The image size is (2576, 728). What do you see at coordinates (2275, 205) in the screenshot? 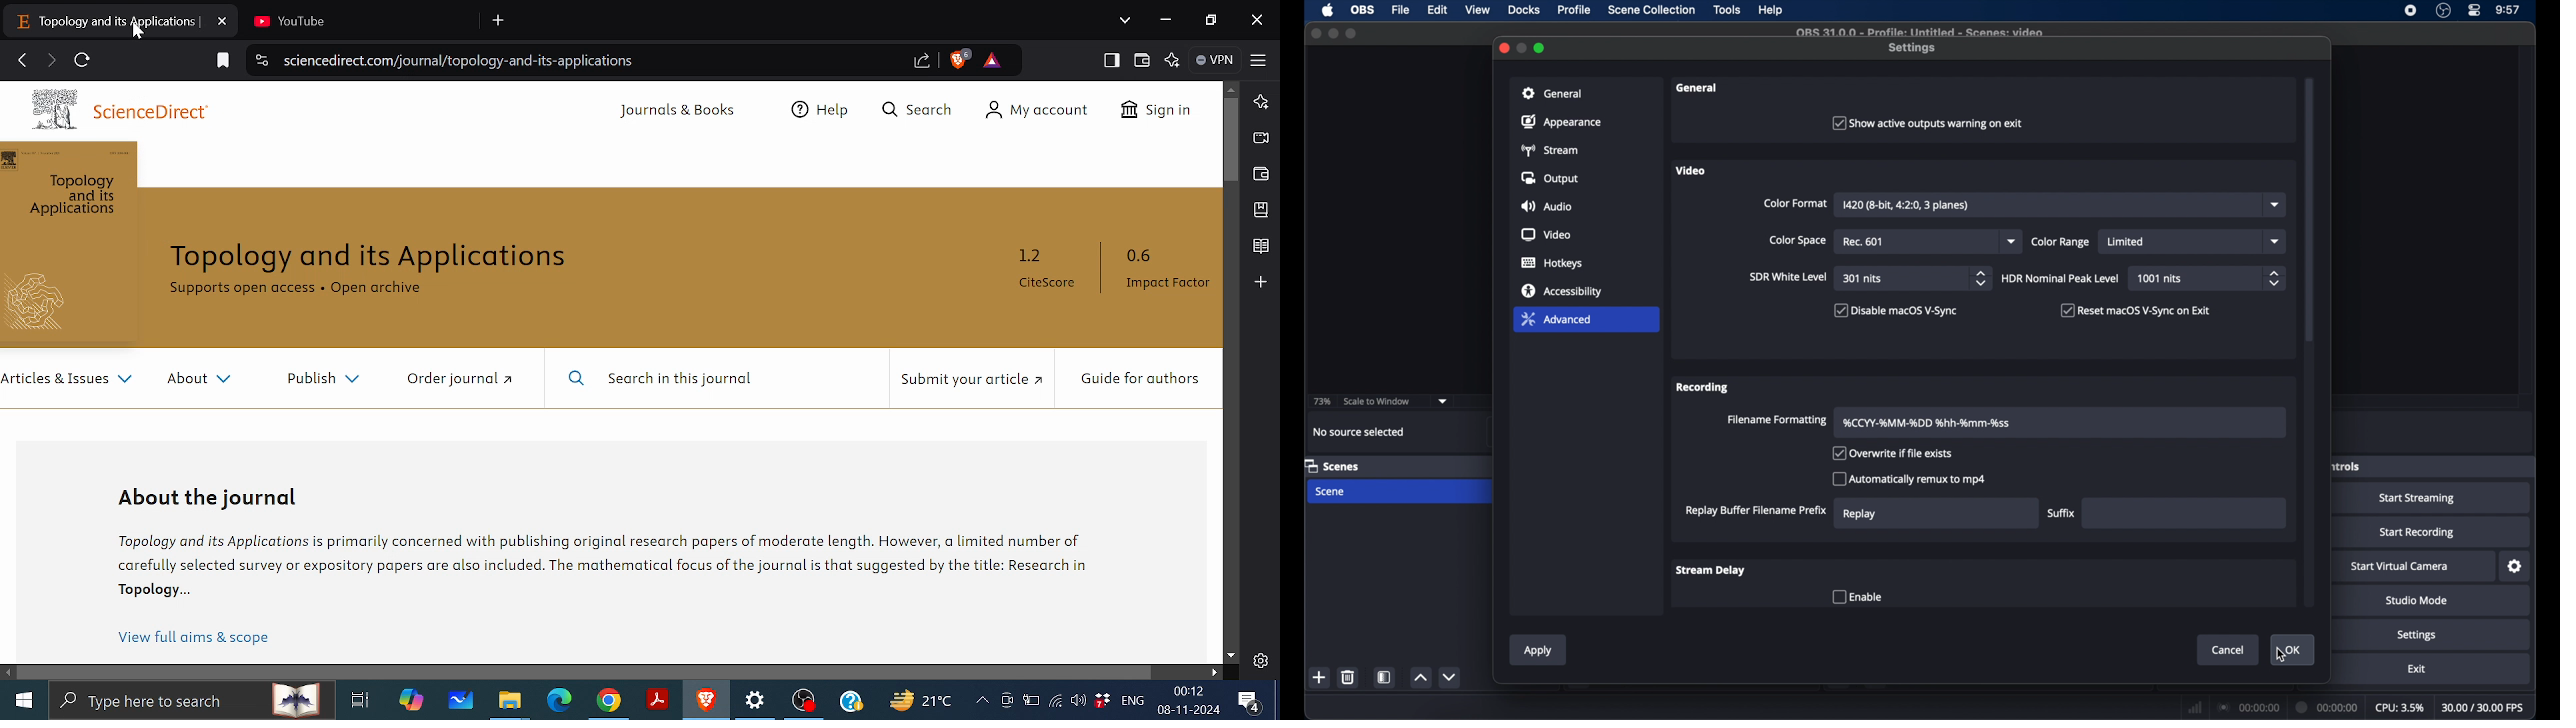
I see `dropdown` at bounding box center [2275, 205].